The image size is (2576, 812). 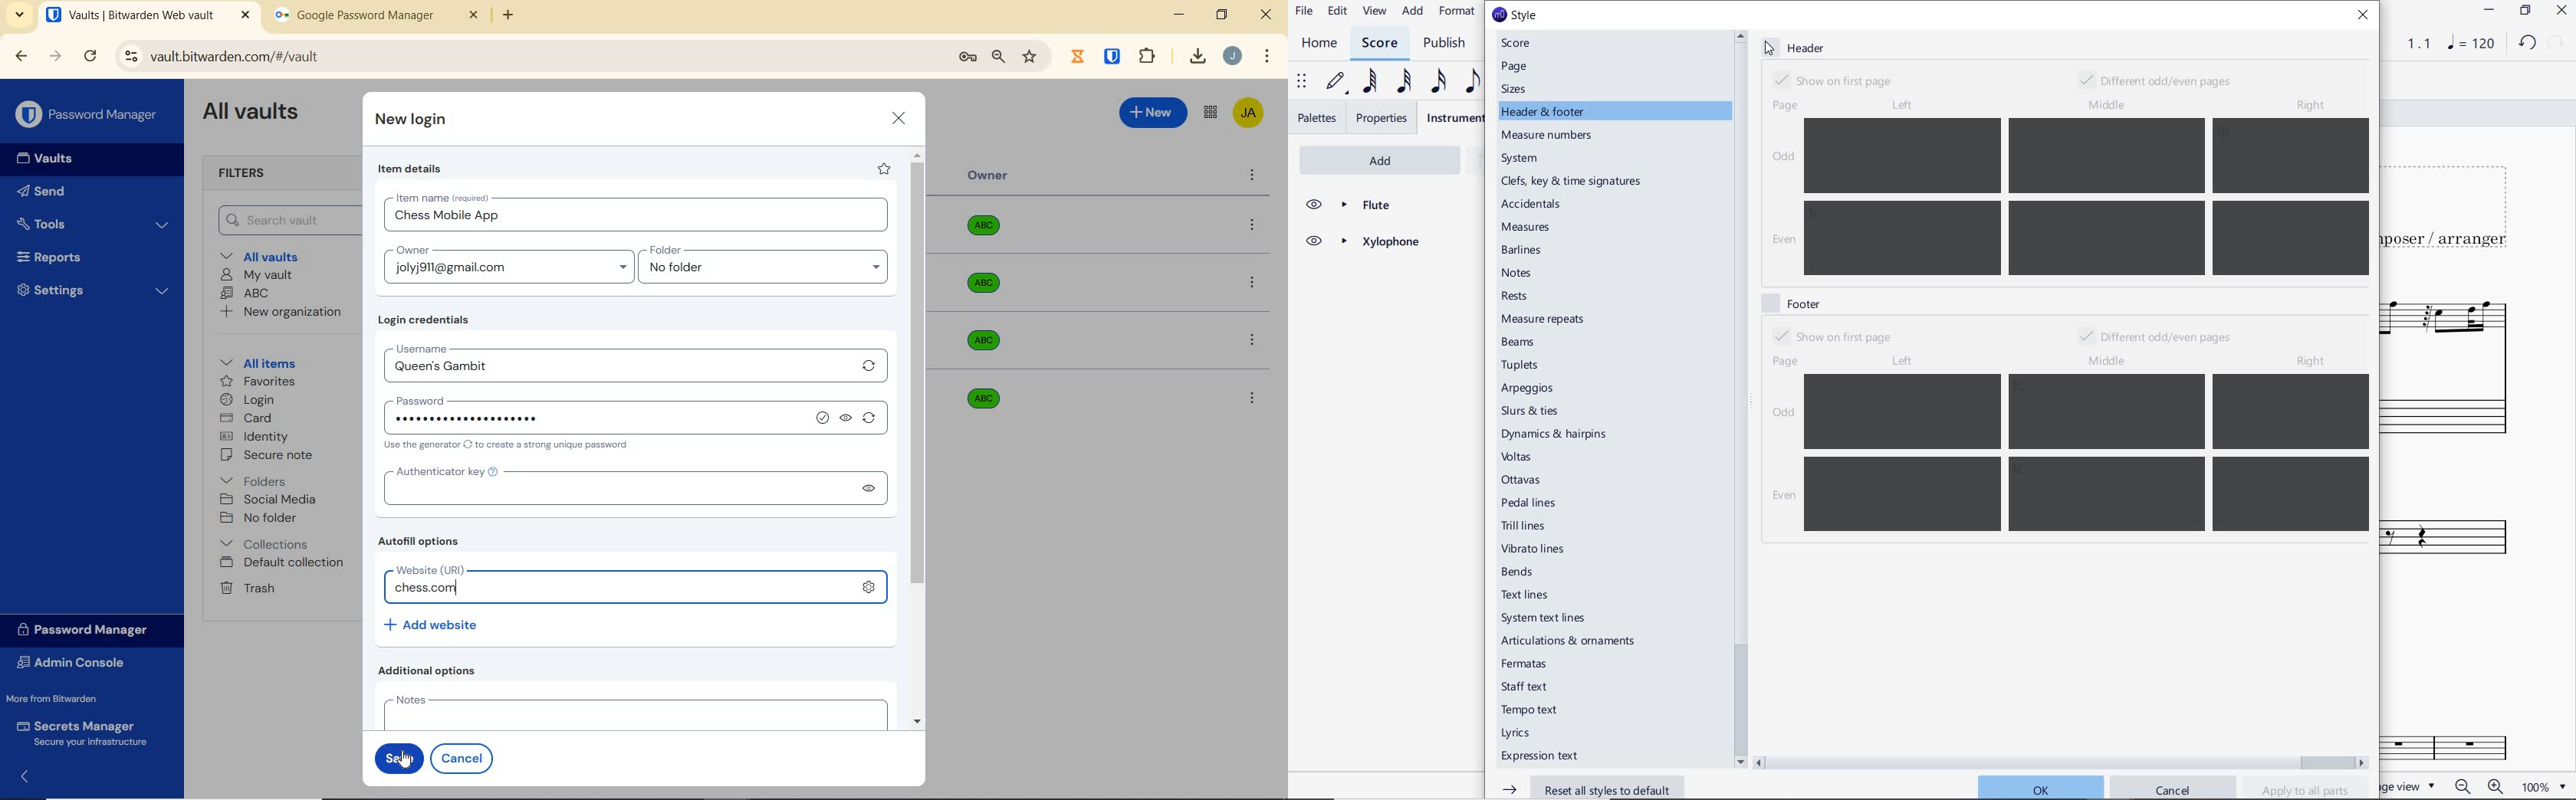 I want to click on username, so click(x=465, y=346).